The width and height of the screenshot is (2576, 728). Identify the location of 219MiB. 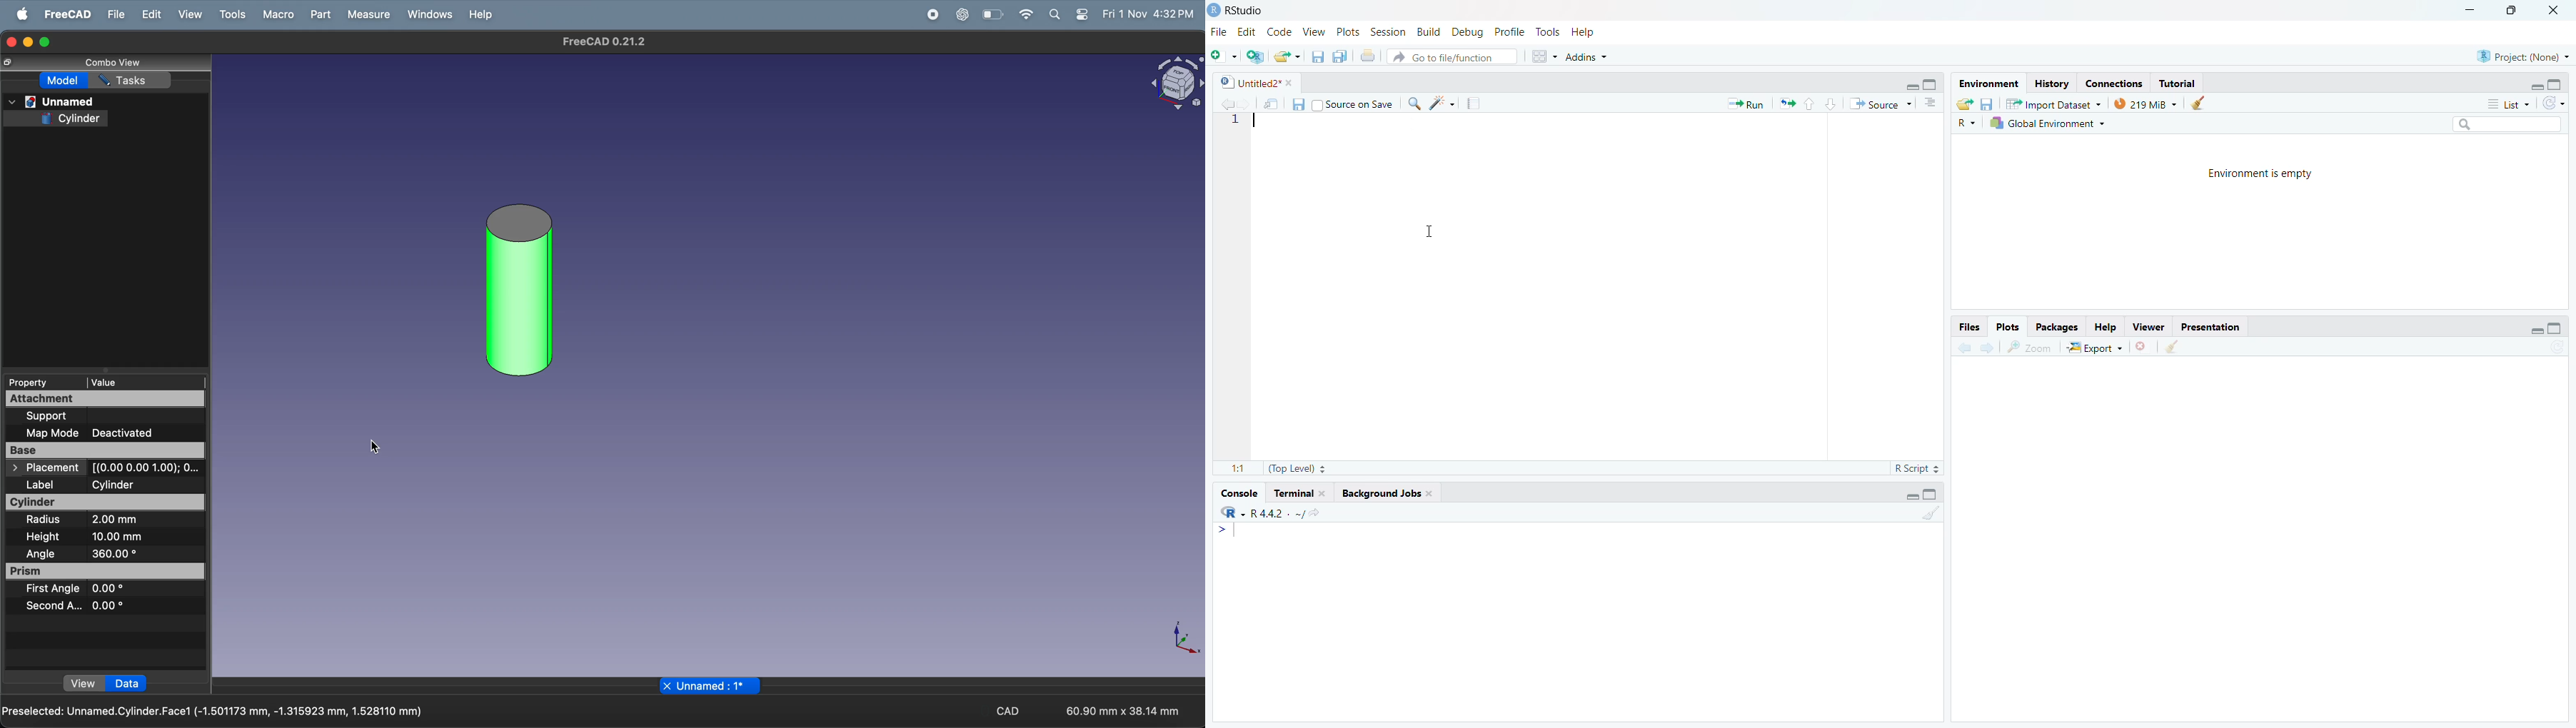
(2145, 103).